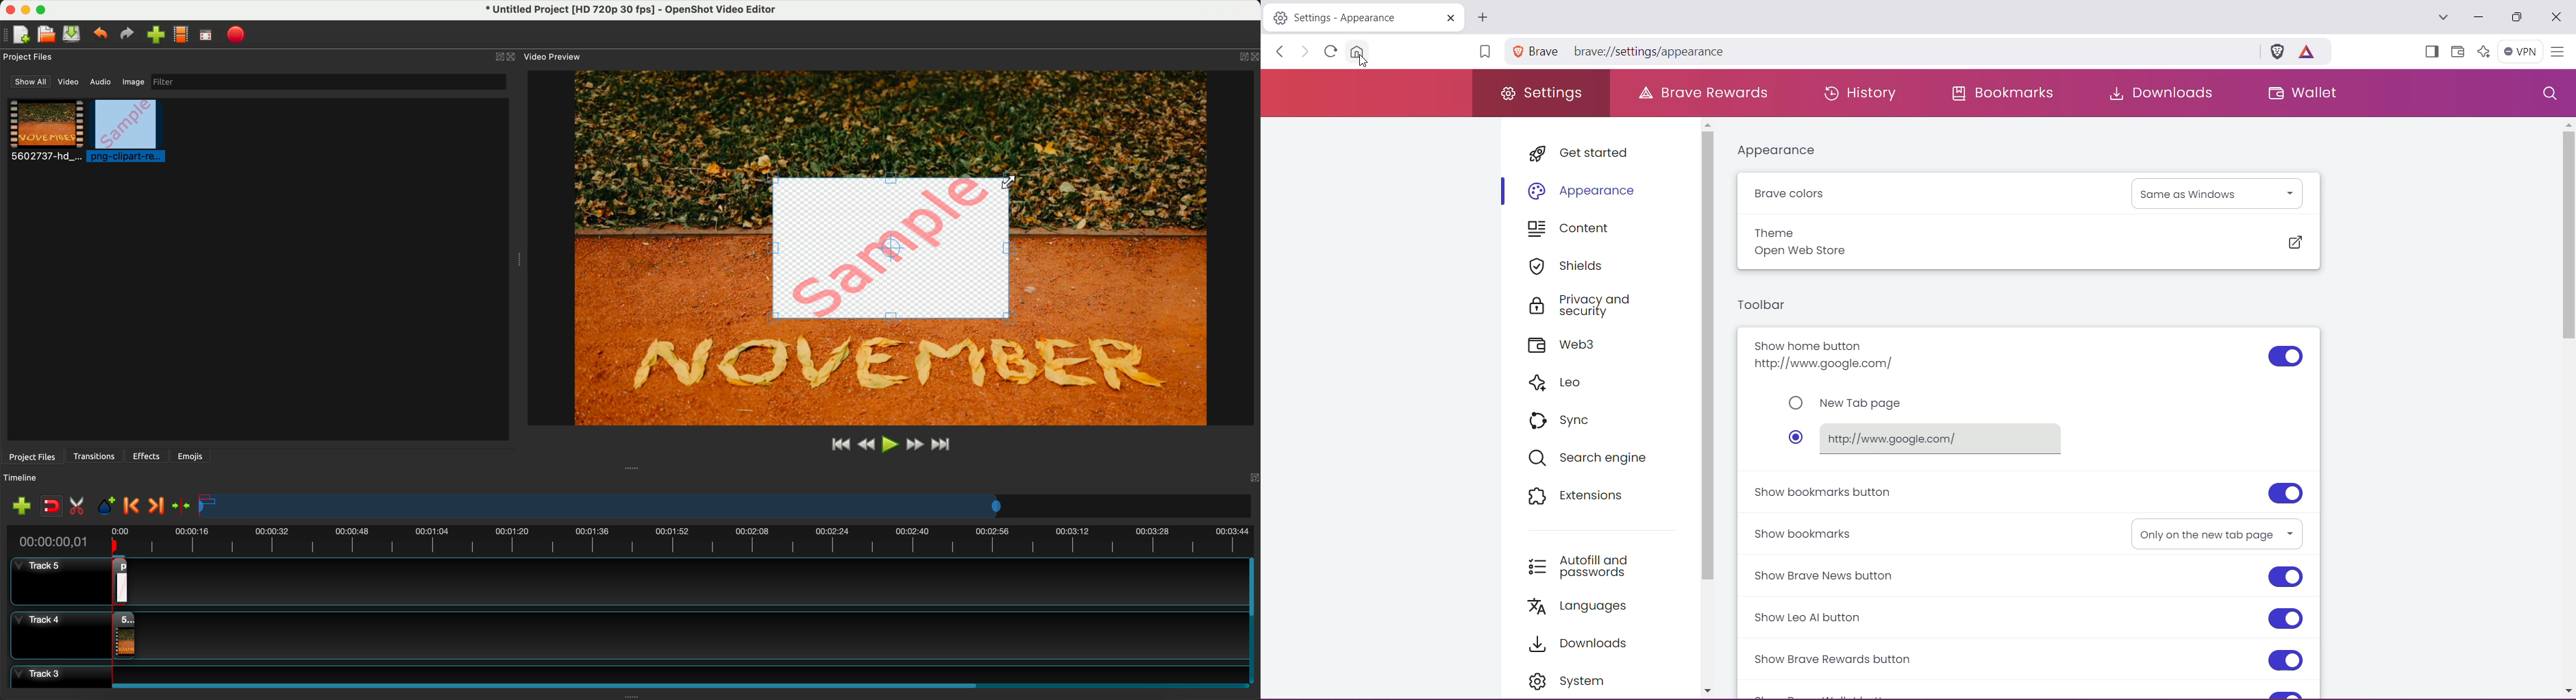  What do you see at coordinates (52, 582) in the screenshot?
I see `track 5` at bounding box center [52, 582].